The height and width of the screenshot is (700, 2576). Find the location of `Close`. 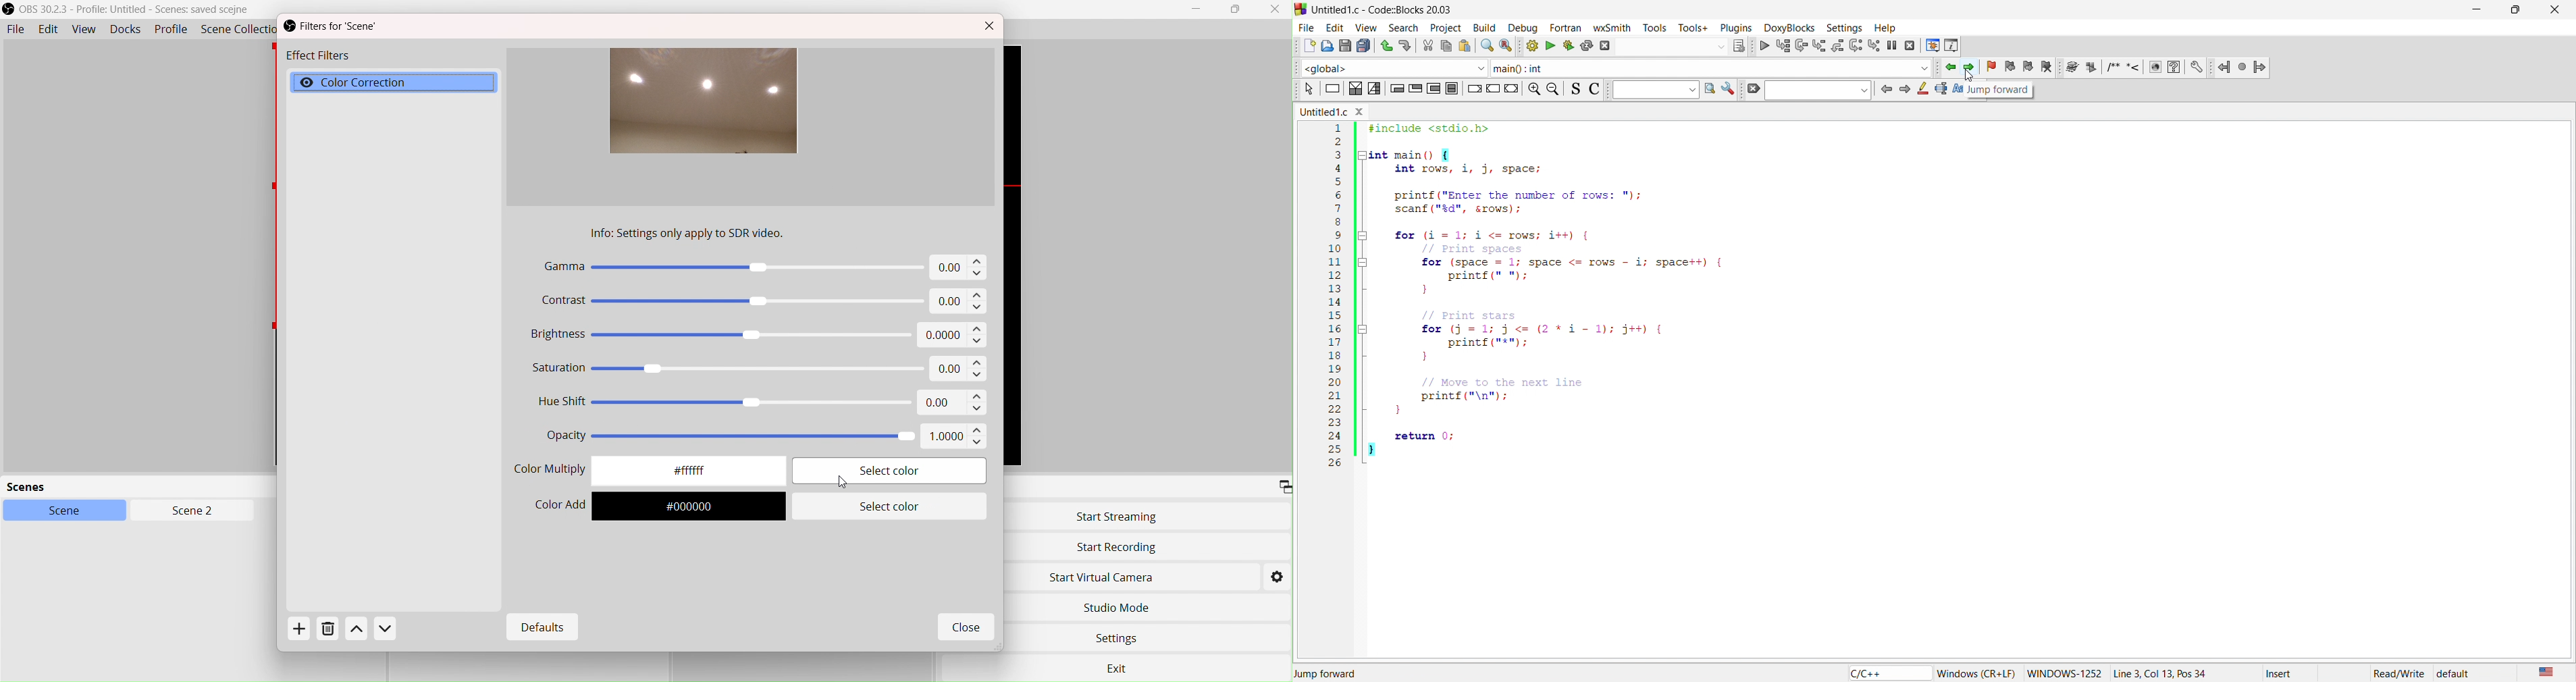

Close is located at coordinates (964, 629).